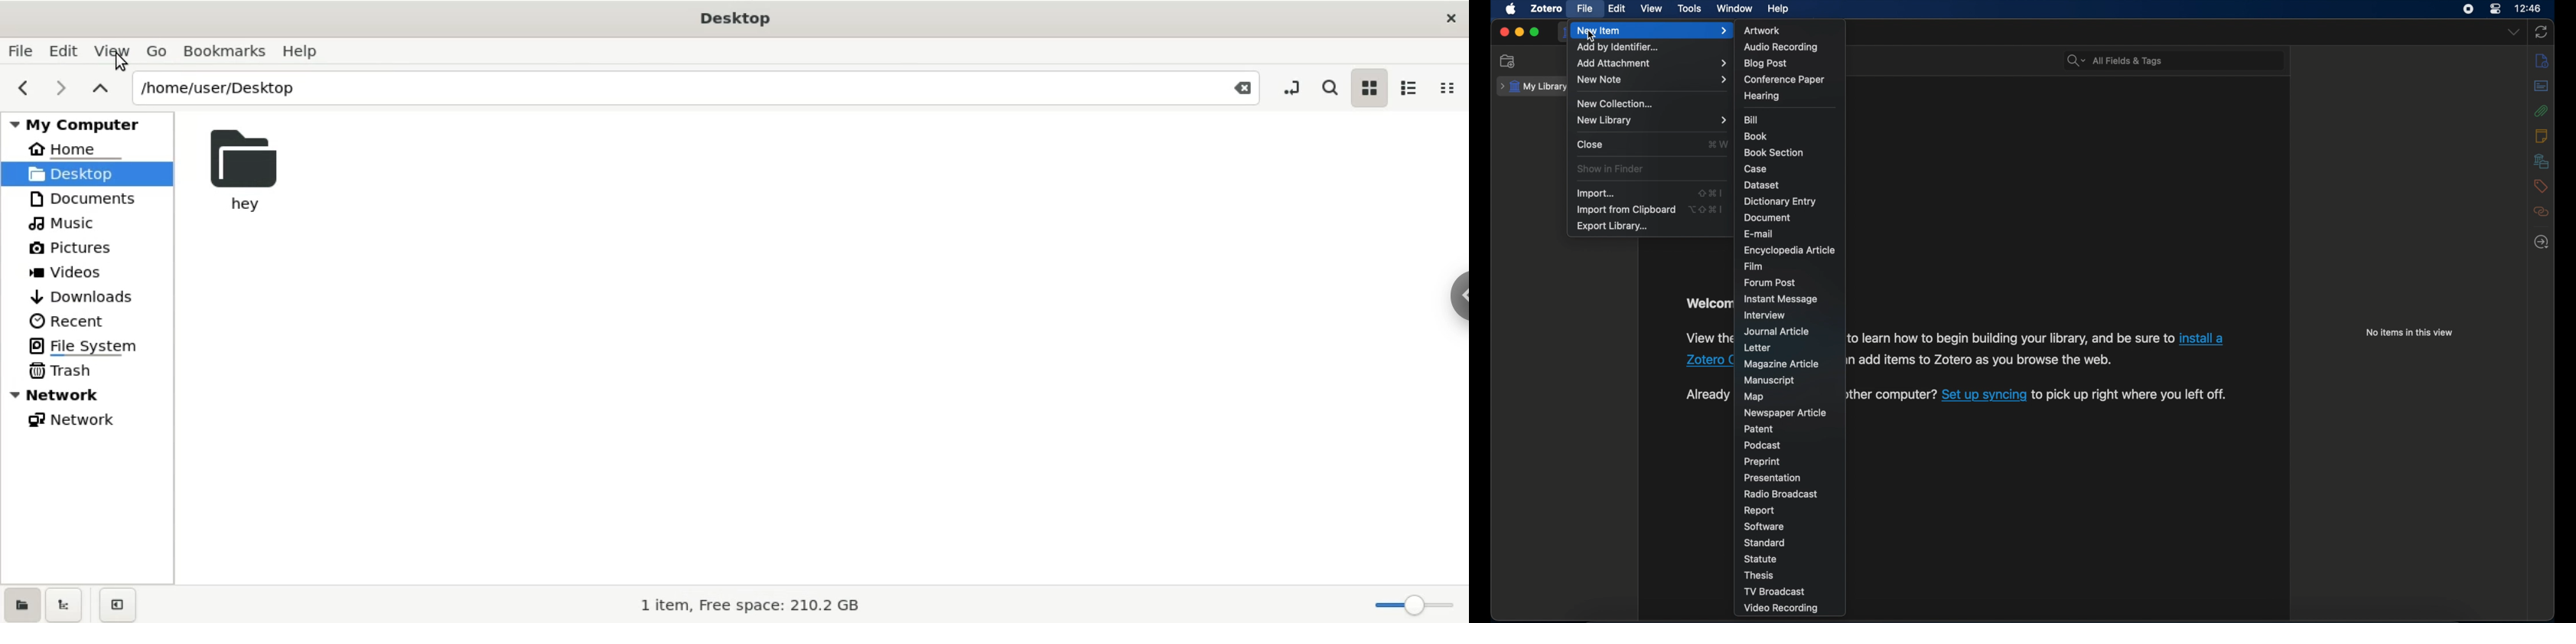 Image resolution: width=2576 pixels, height=644 pixels. What do you see at coordinates (1690, 9) in the screenshot?
I see `tools` at bounding box center [1690, 9].